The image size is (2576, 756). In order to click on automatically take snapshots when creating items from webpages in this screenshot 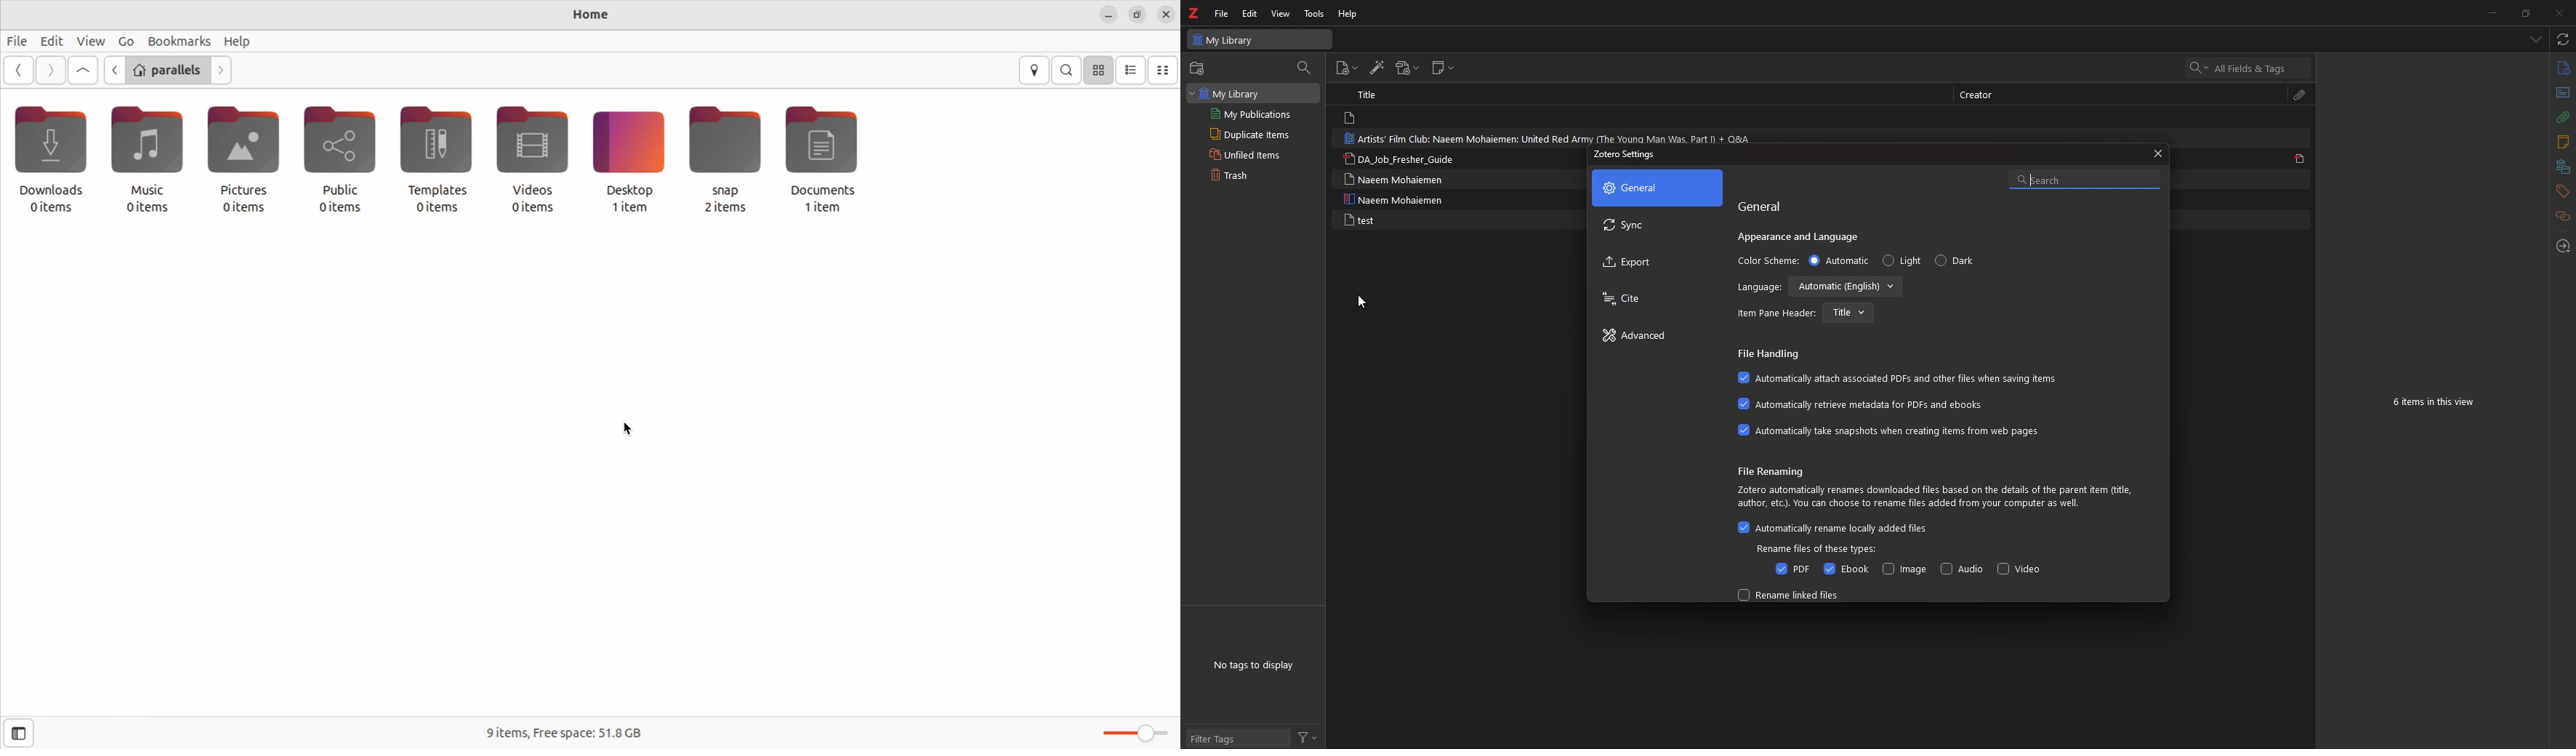, I will do `click(1888, 430)`.